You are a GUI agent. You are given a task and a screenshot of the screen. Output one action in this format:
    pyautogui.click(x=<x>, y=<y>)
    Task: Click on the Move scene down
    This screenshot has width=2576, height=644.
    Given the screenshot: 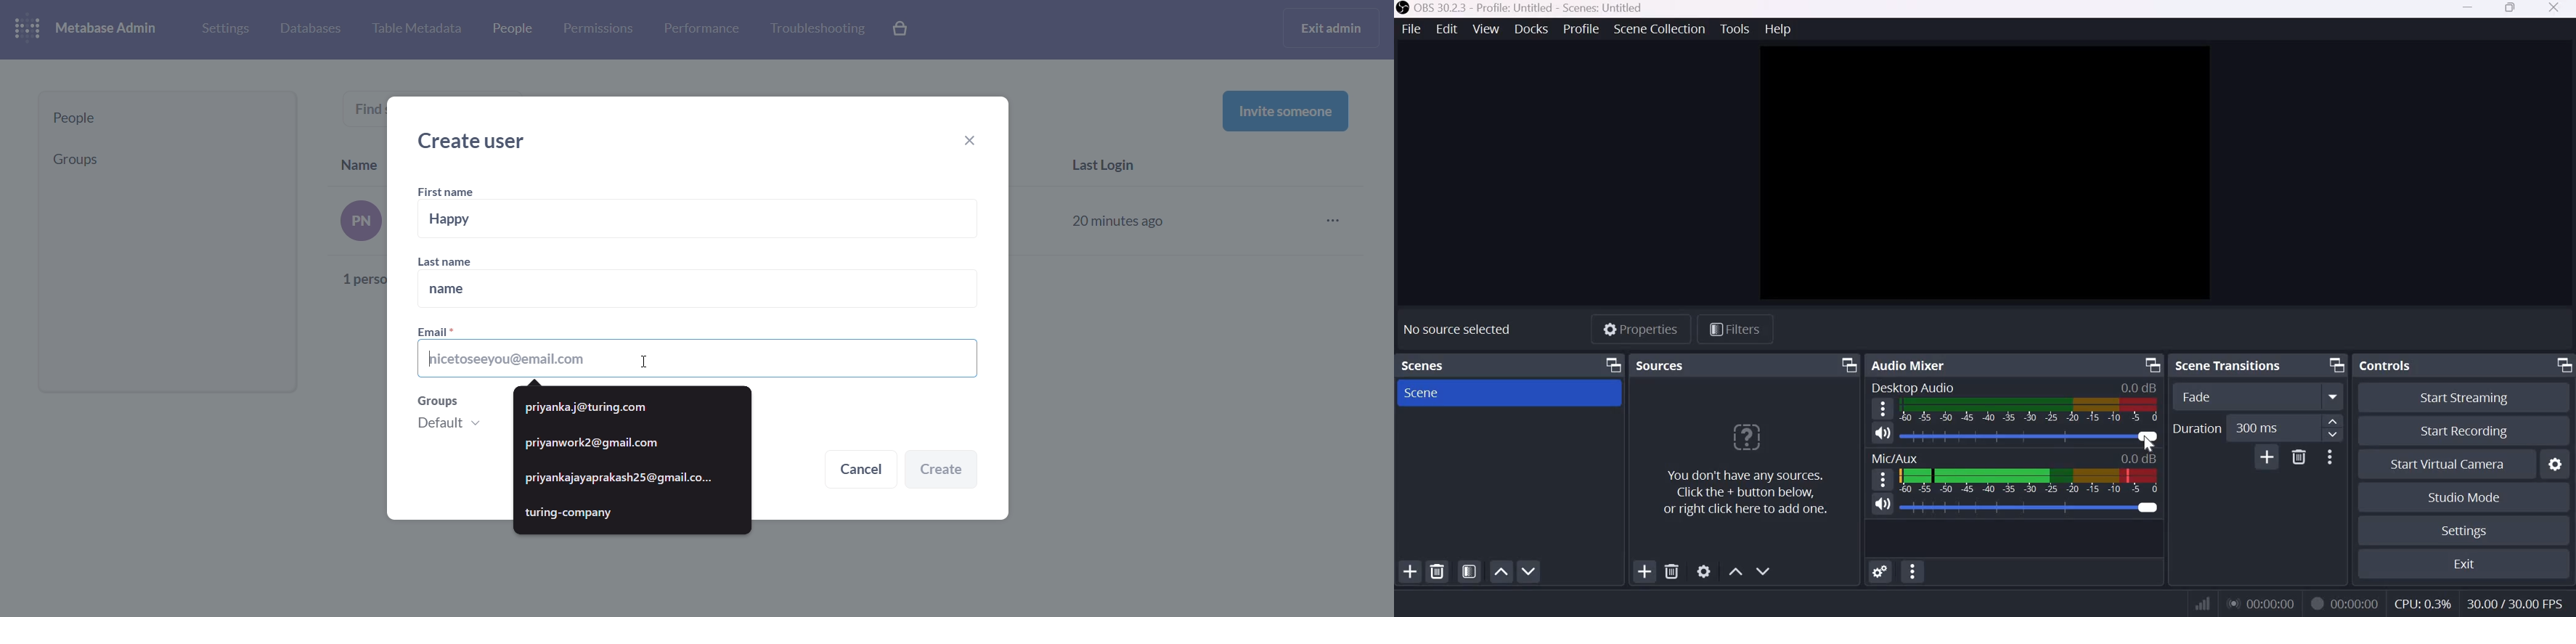 What is the action you would take?
    pyautogui.click(x=1530, y=570)
    